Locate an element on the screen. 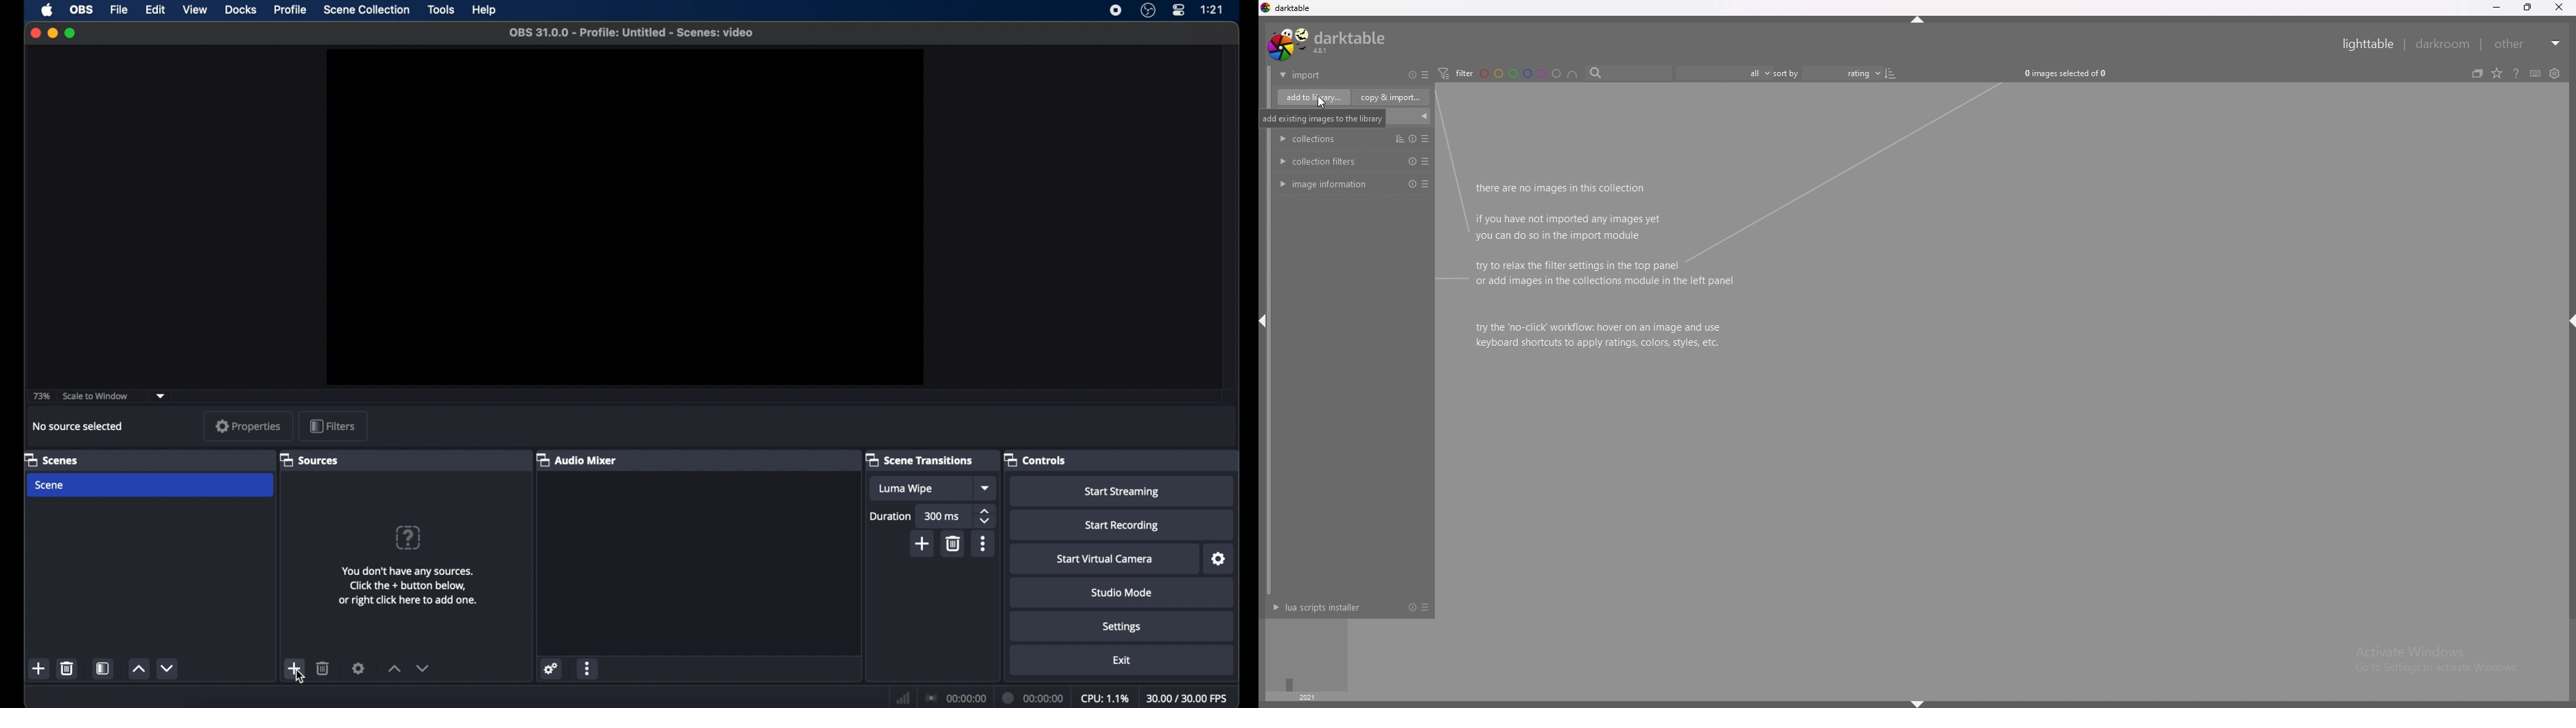  duration is located at coordinates (1033, 698).